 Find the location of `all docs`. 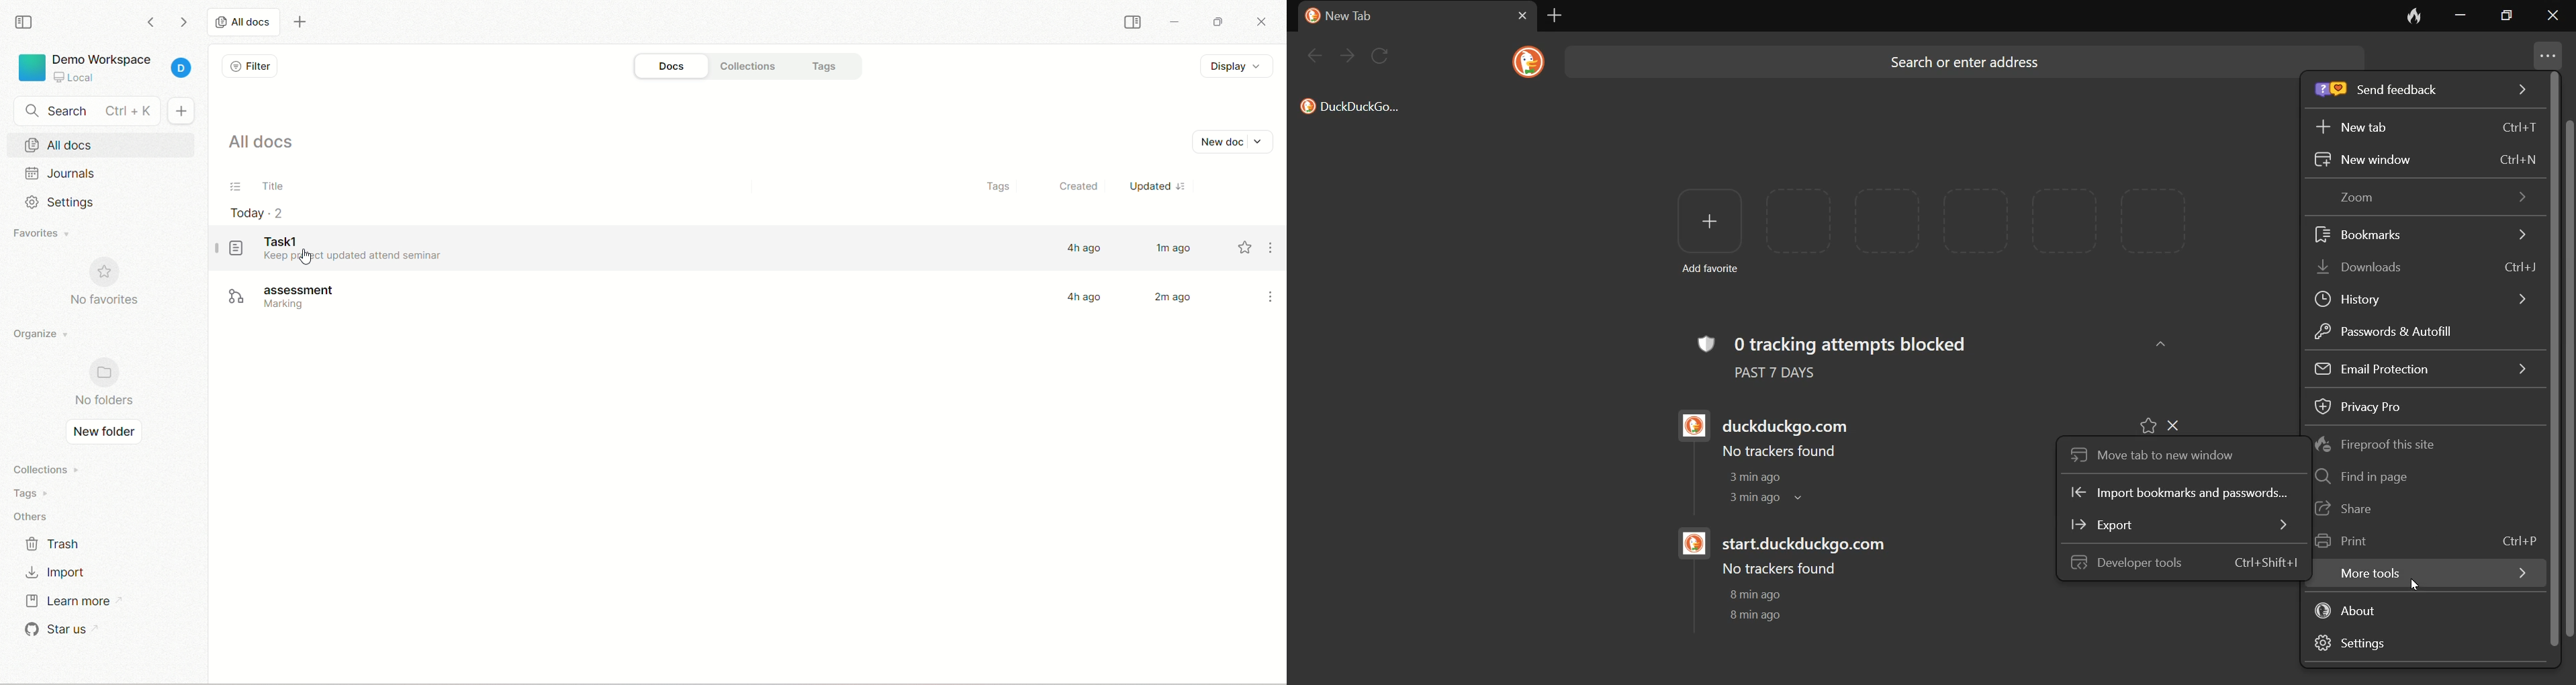

all docs is located at coordinates (102, 146).